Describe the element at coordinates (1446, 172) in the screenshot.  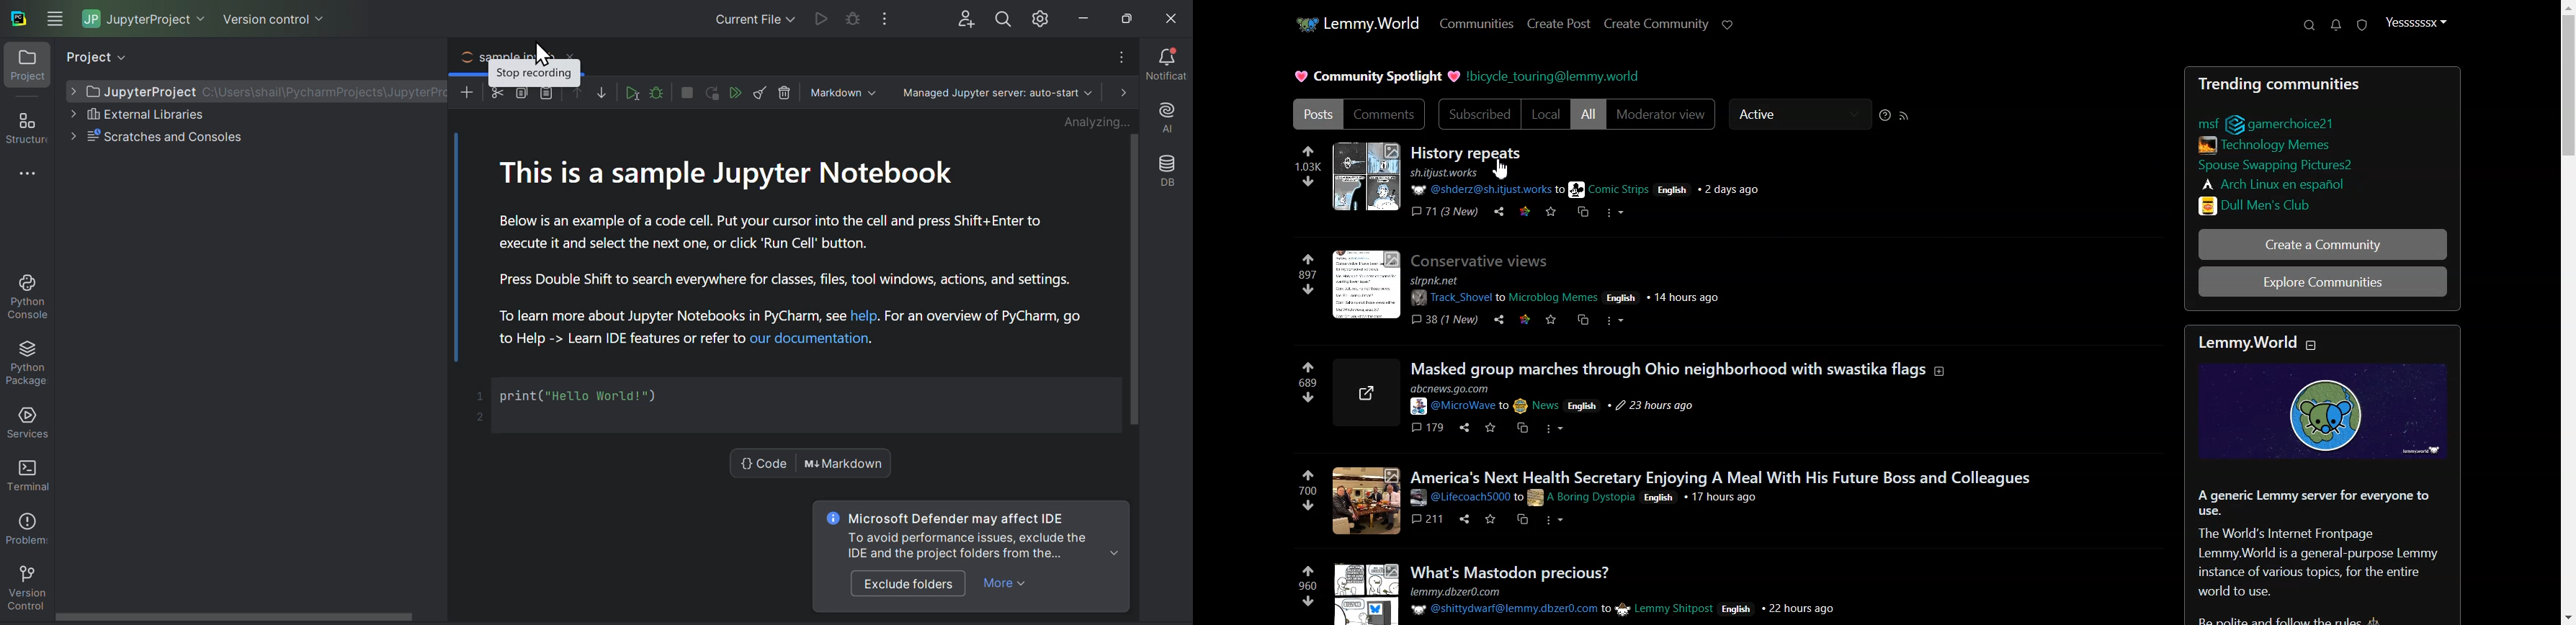
I see `sh.itjust.works` at that location.